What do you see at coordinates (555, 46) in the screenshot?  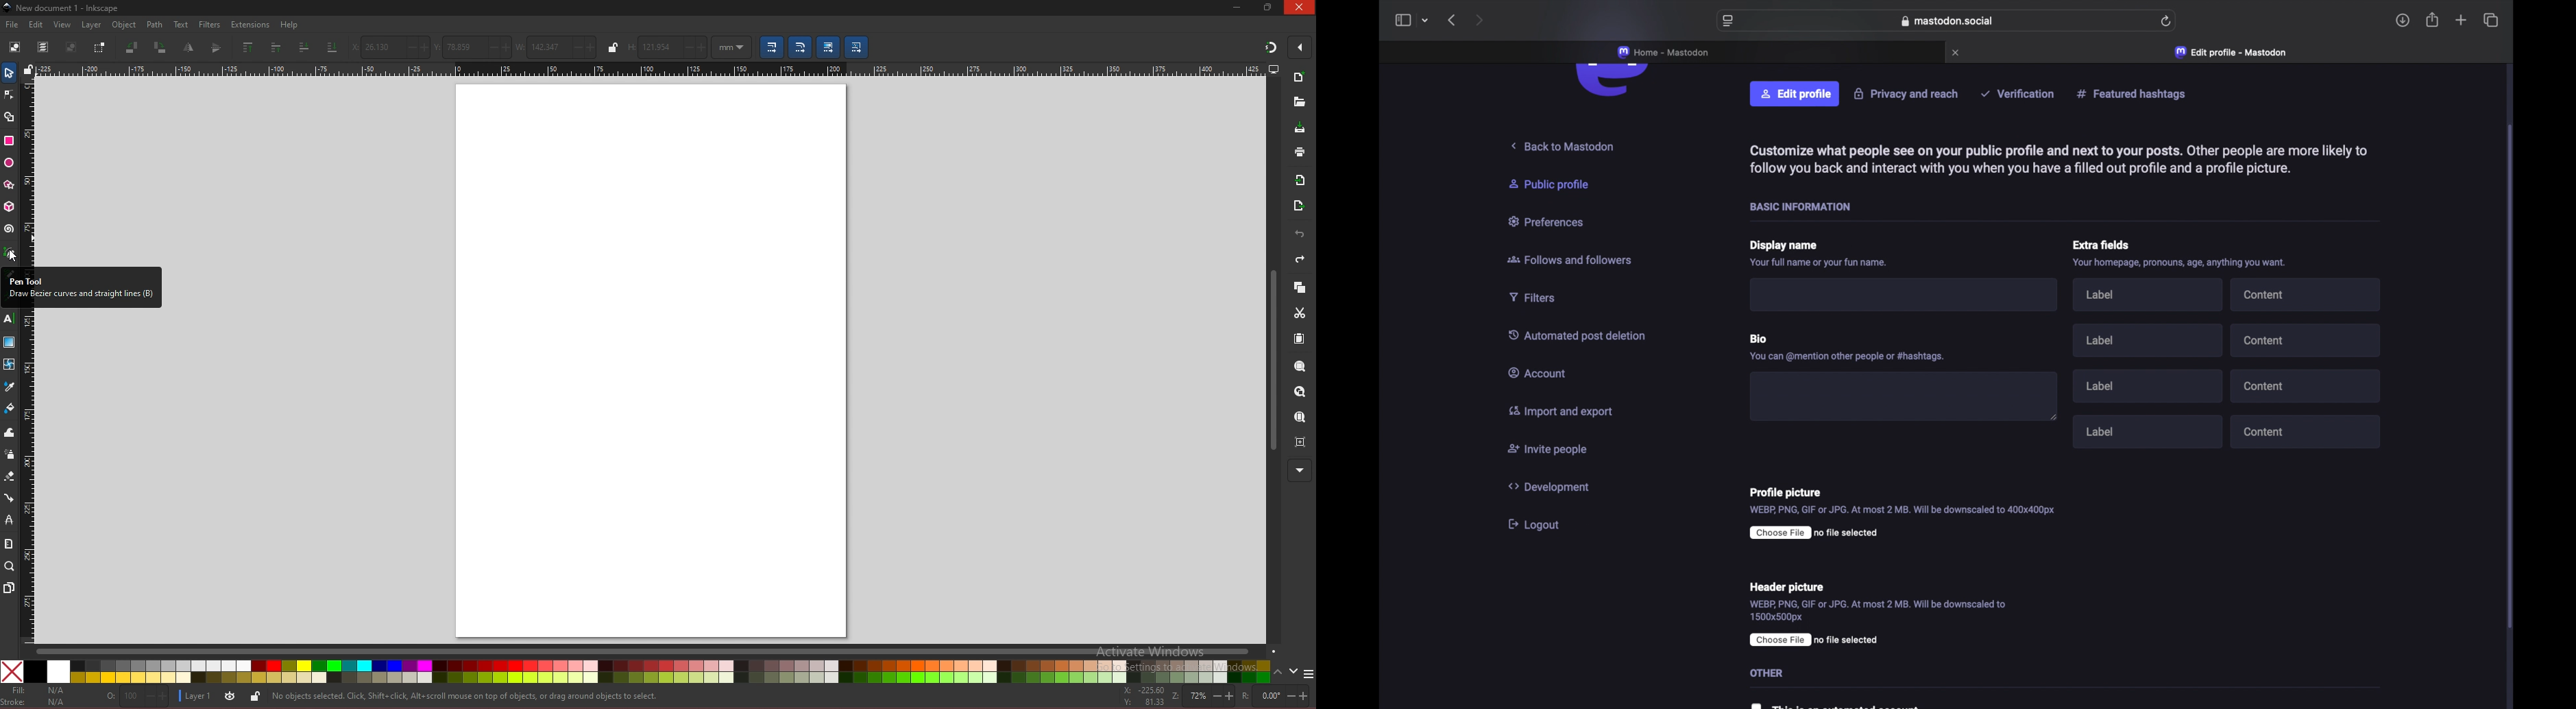 I see `width` at bounding box center [555, 46].